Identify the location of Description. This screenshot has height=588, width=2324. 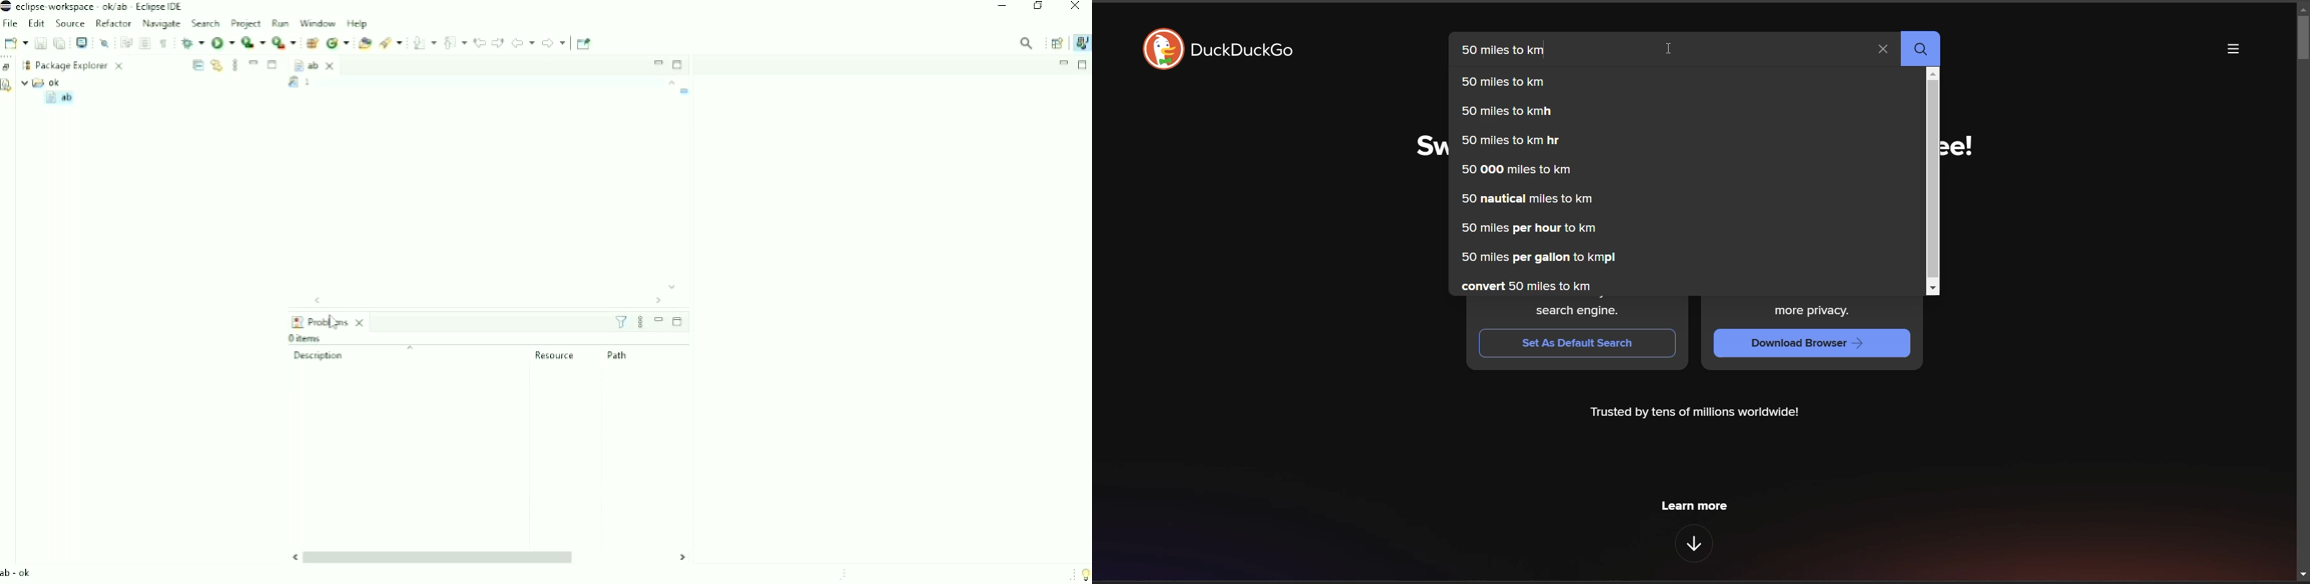
(375, 354).